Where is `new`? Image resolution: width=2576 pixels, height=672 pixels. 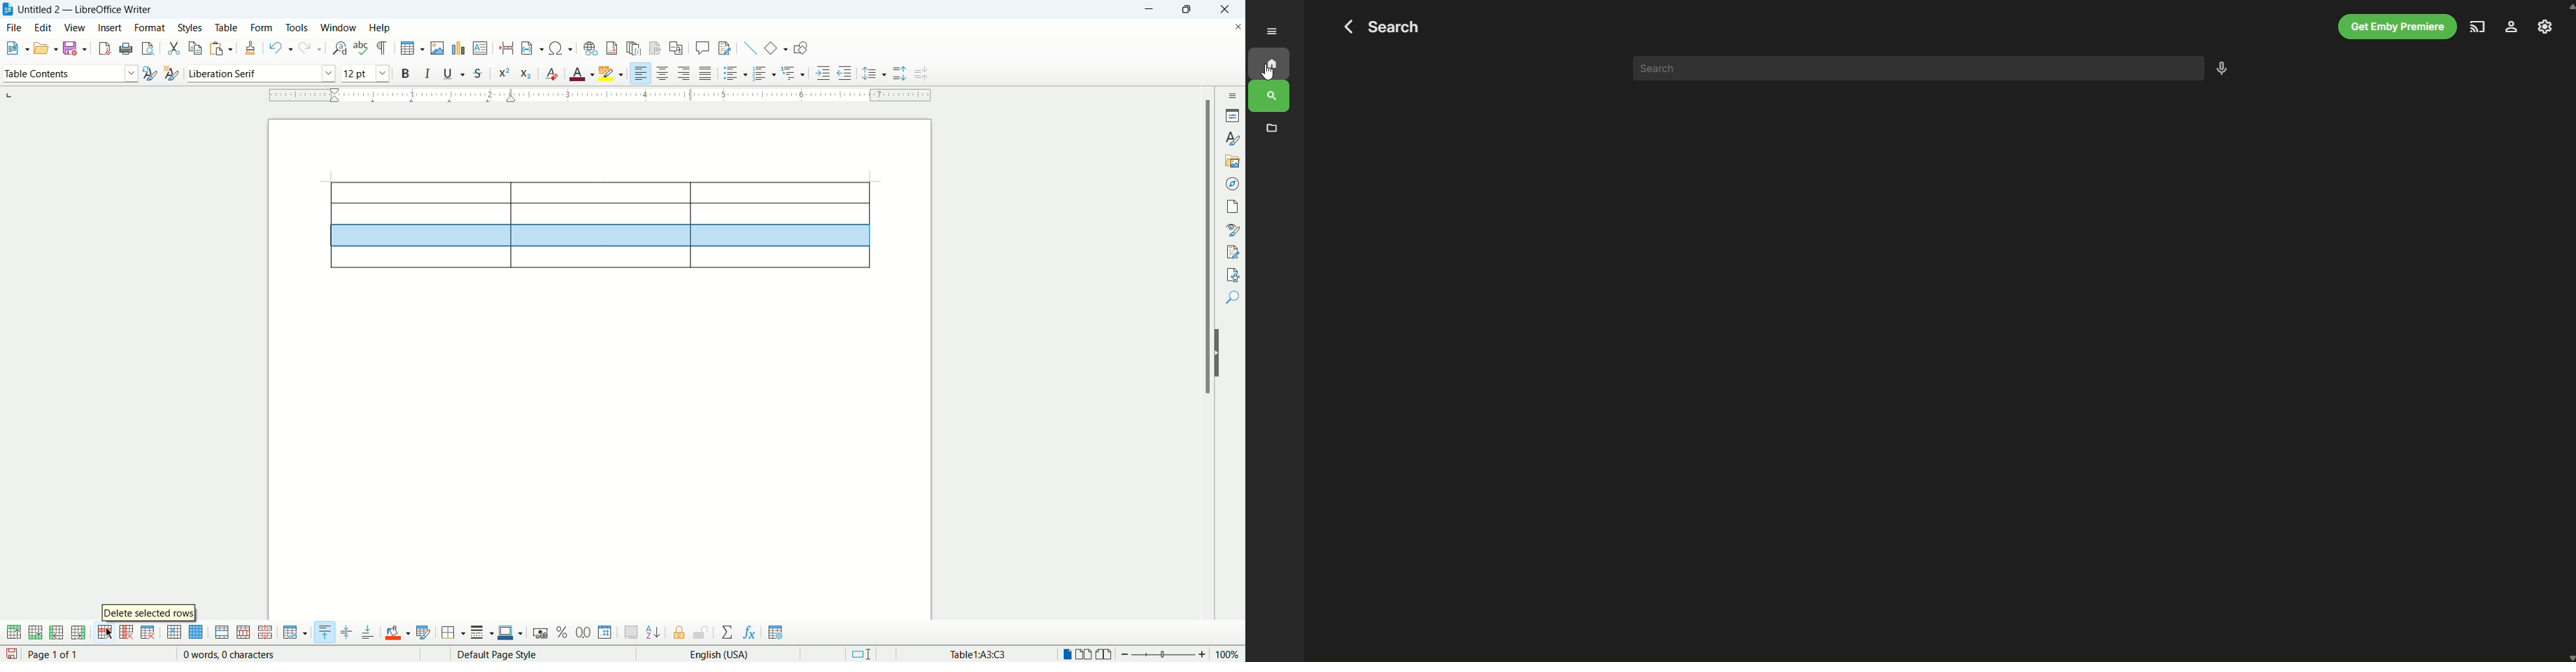
new is located at coordinates (16, 50).